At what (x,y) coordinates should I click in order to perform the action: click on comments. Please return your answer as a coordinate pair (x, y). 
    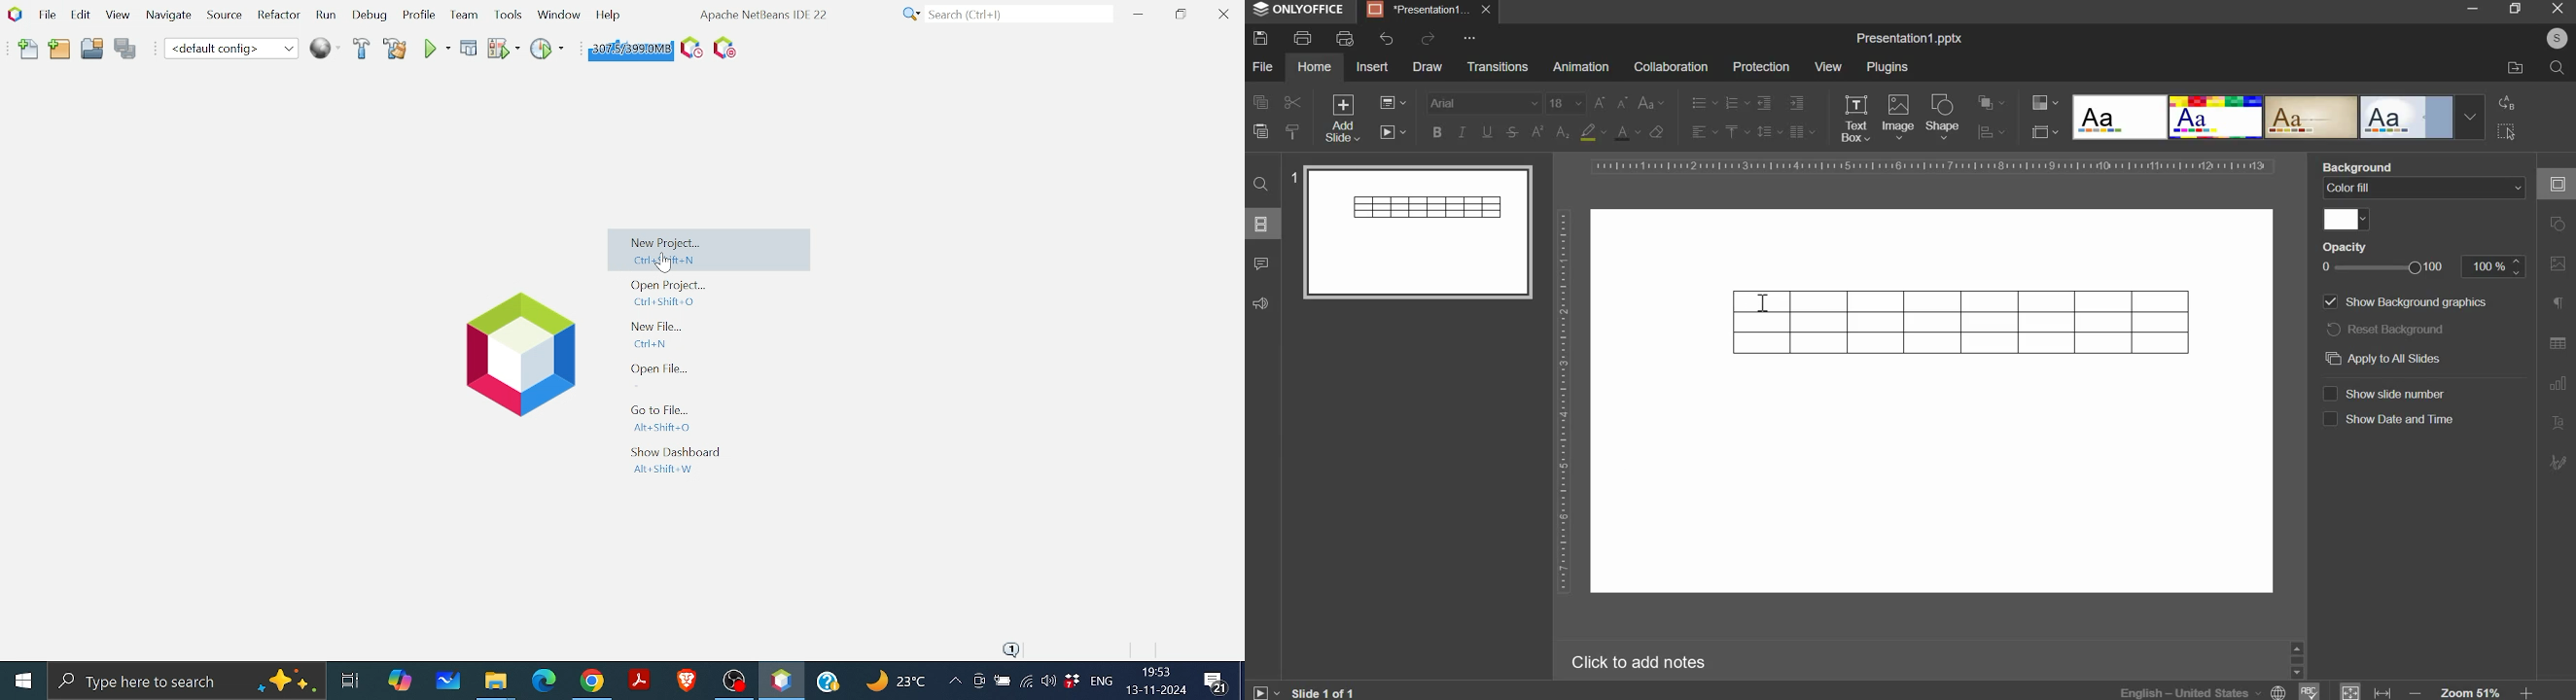
    Looking at the image, I should click on (1261, 264).